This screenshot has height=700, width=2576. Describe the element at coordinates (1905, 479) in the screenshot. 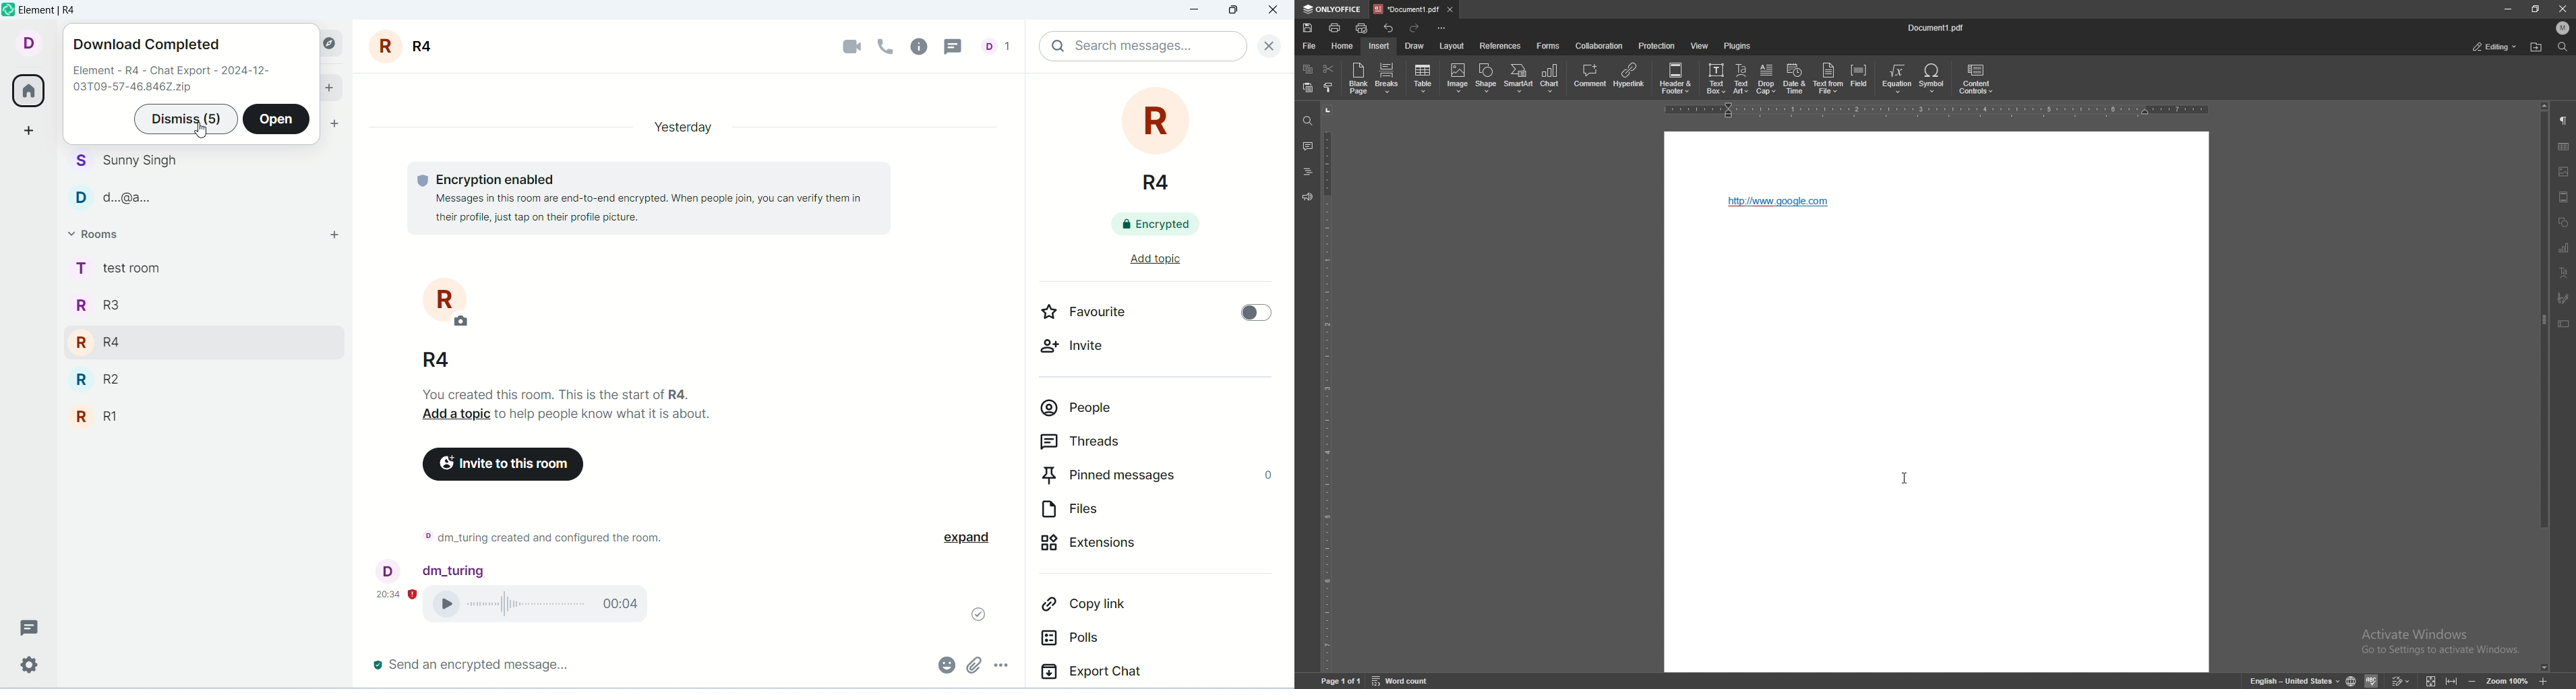

I see `text cursor` at that location.